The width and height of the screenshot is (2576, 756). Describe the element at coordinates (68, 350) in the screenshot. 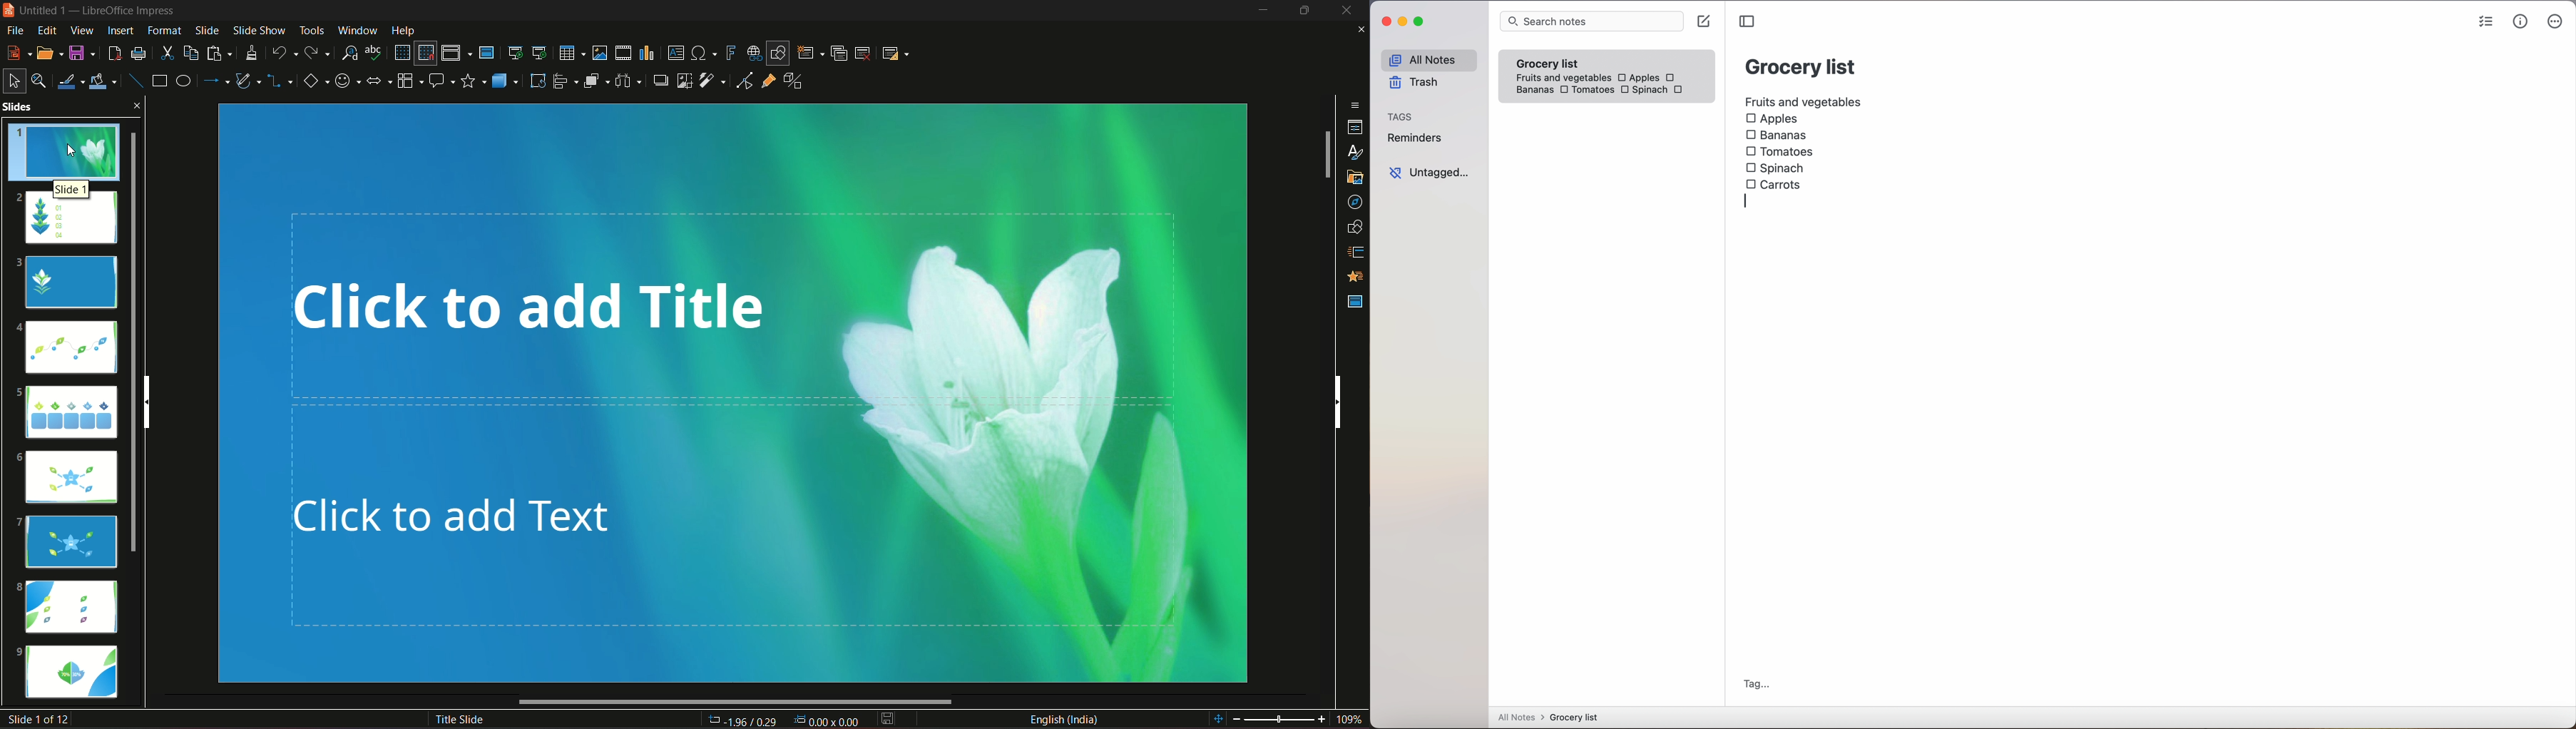

I see `slide 4` at that location.